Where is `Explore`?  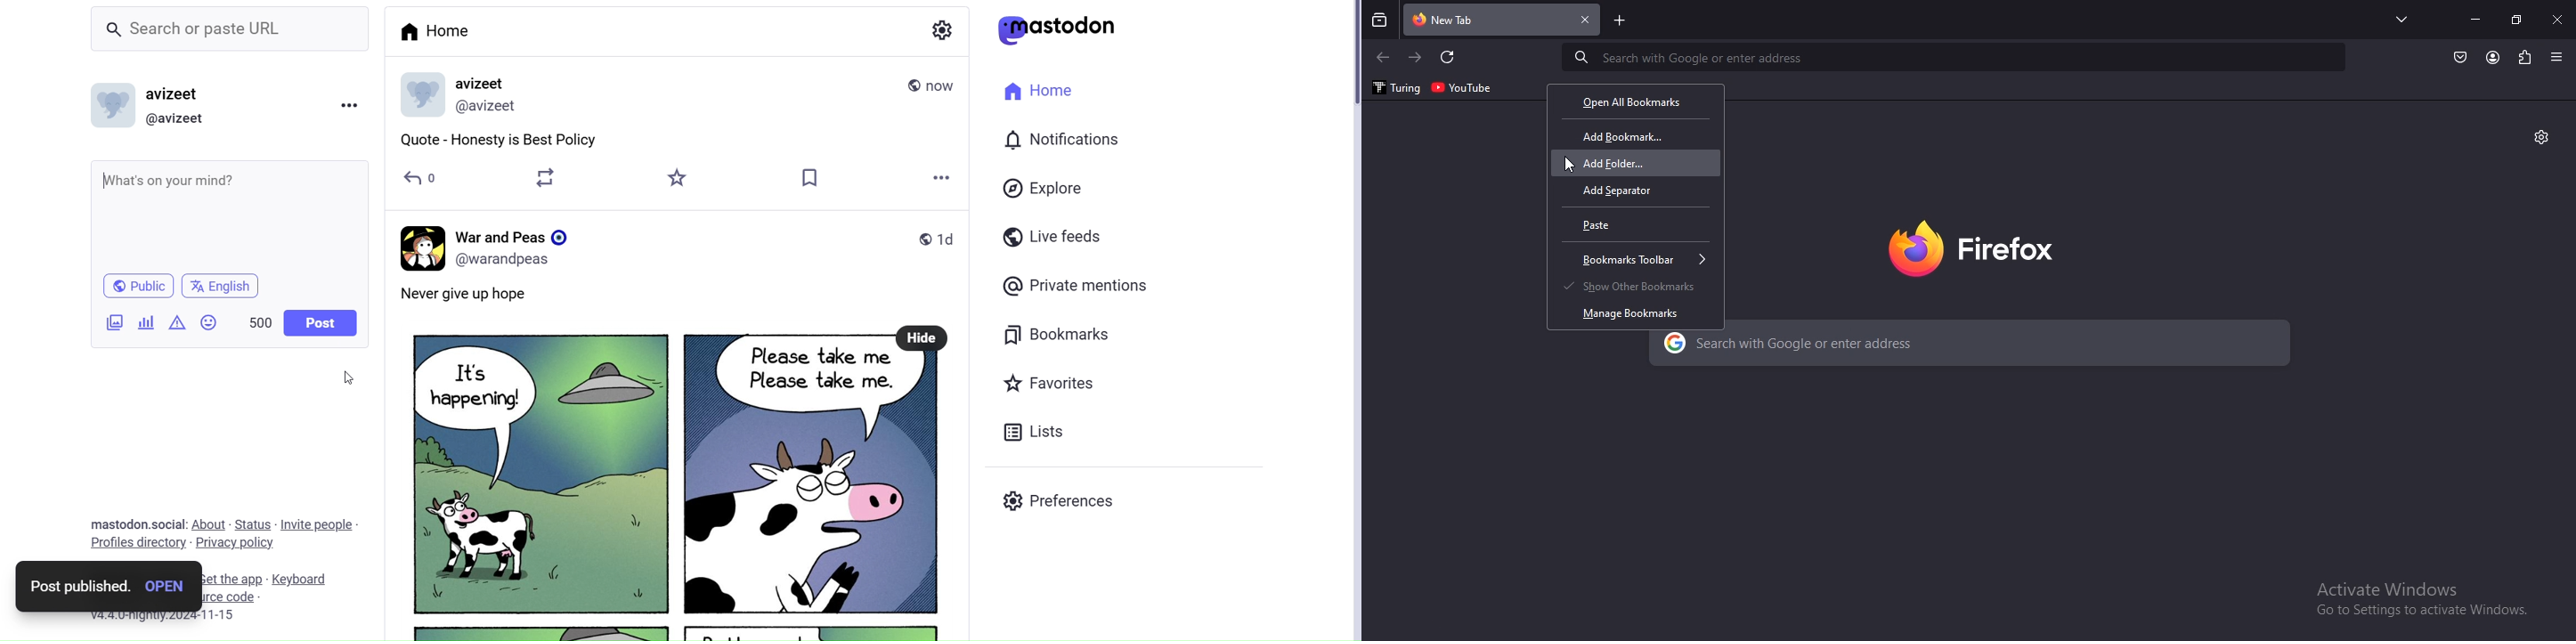 Explore is located at coordinates (1042, 188).